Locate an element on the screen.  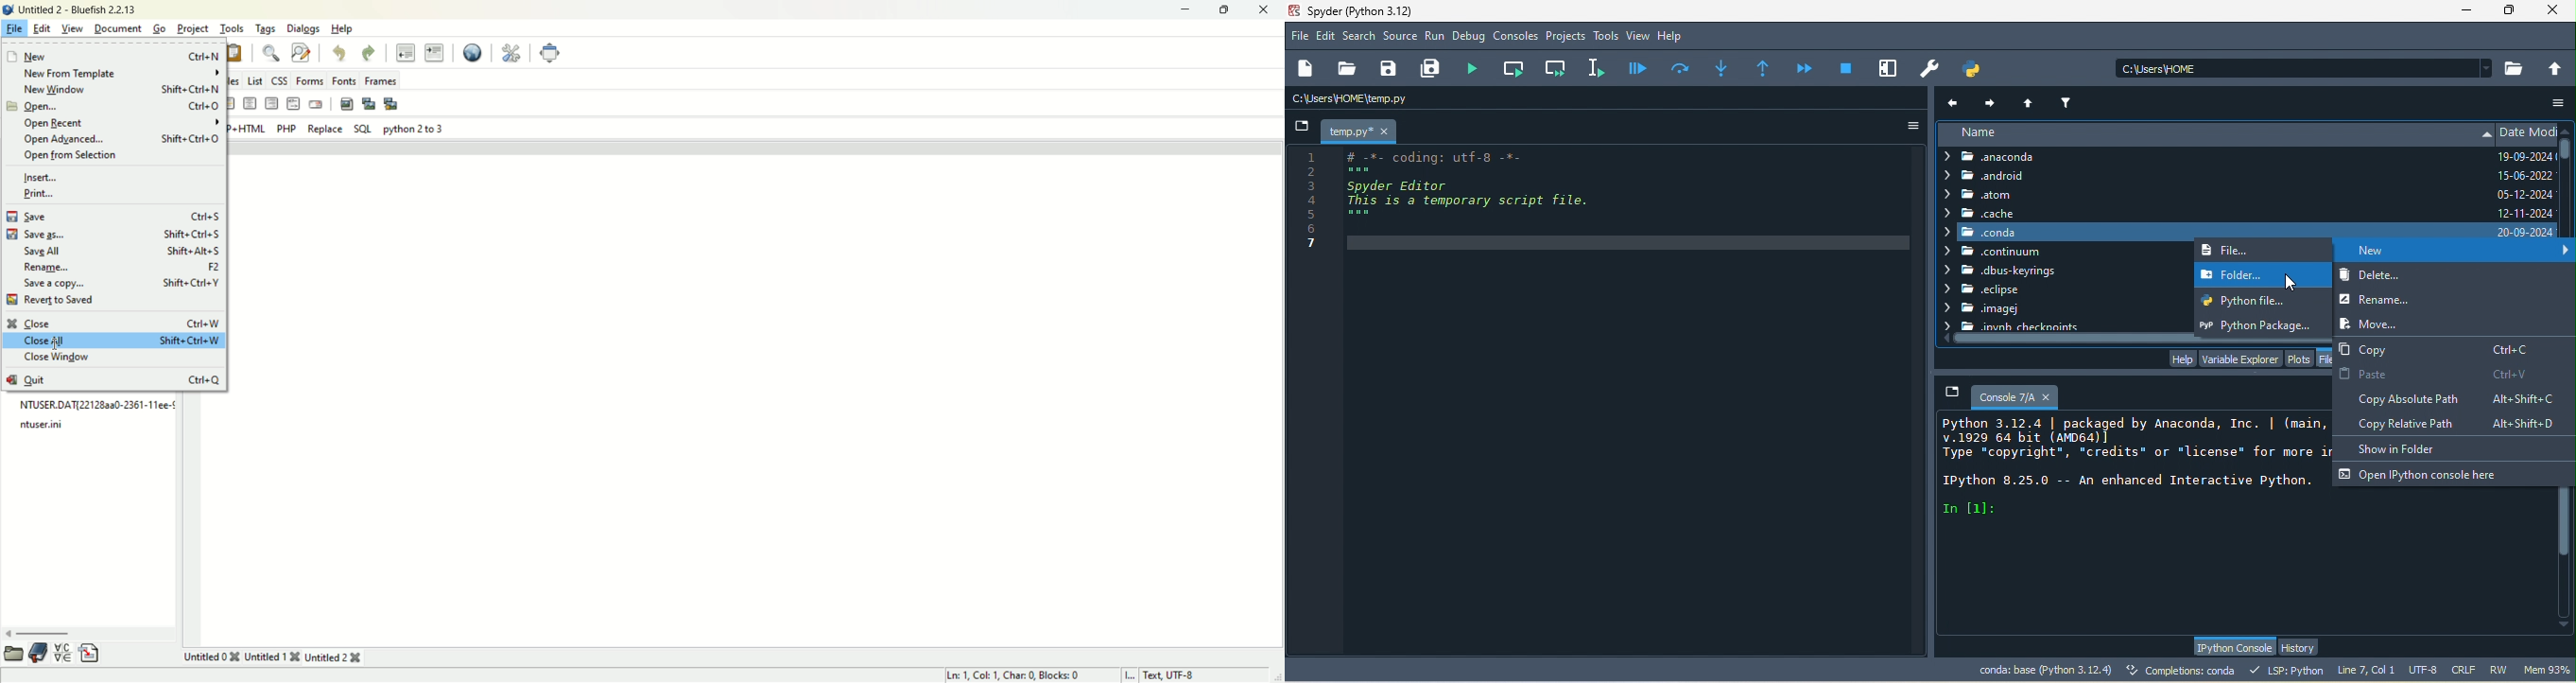
tags is located at coordinates (266, 29).